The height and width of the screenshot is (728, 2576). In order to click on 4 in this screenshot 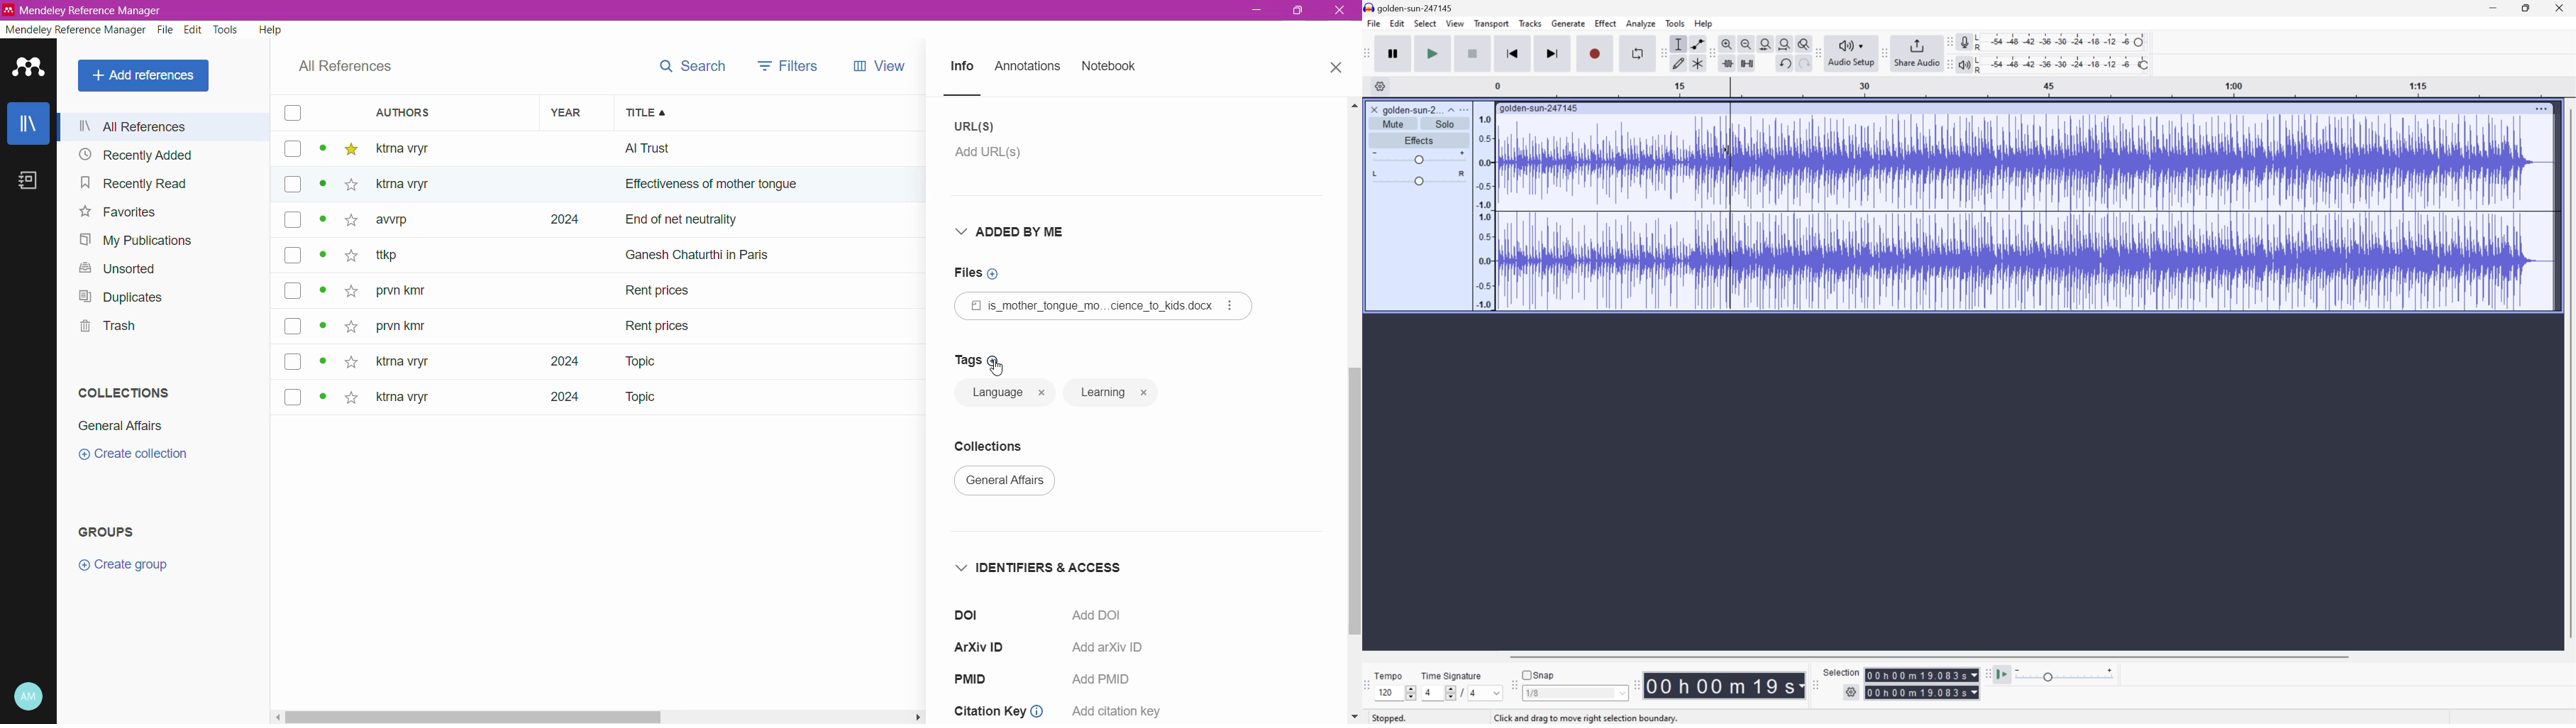, I will do `click(1474, 694)`.